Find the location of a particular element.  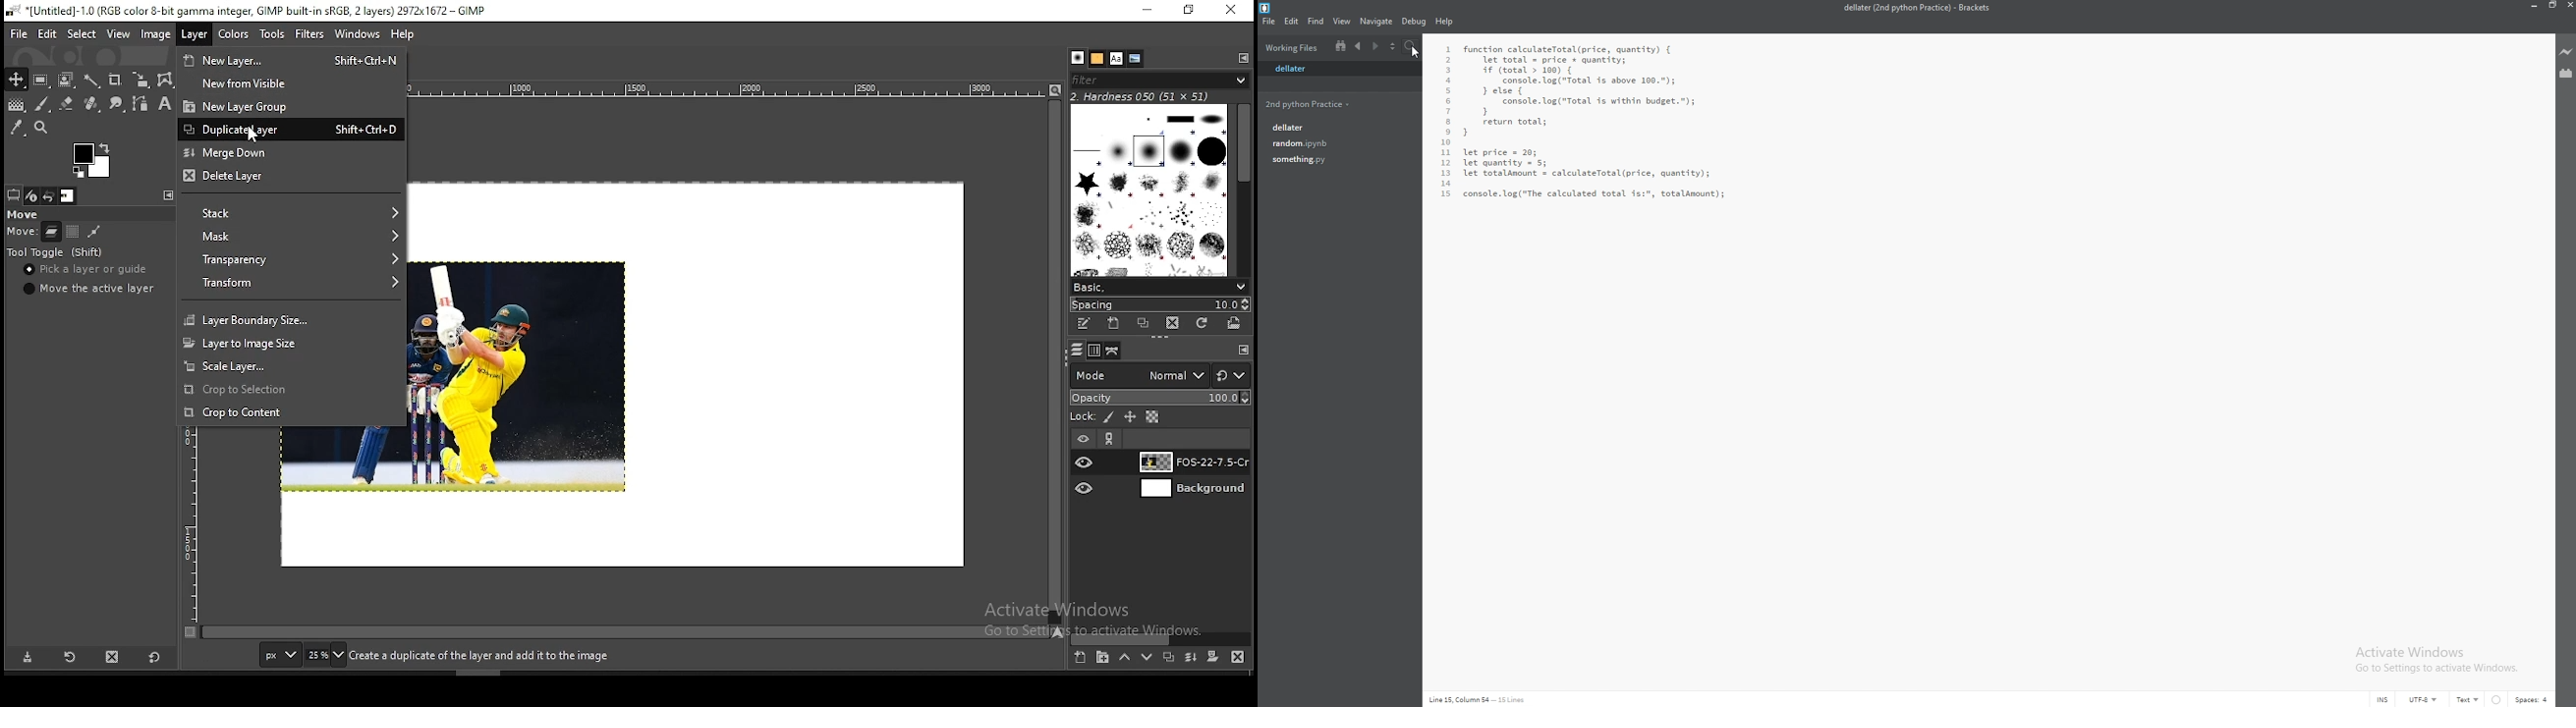

1 is located at coordinates (1448, 49).